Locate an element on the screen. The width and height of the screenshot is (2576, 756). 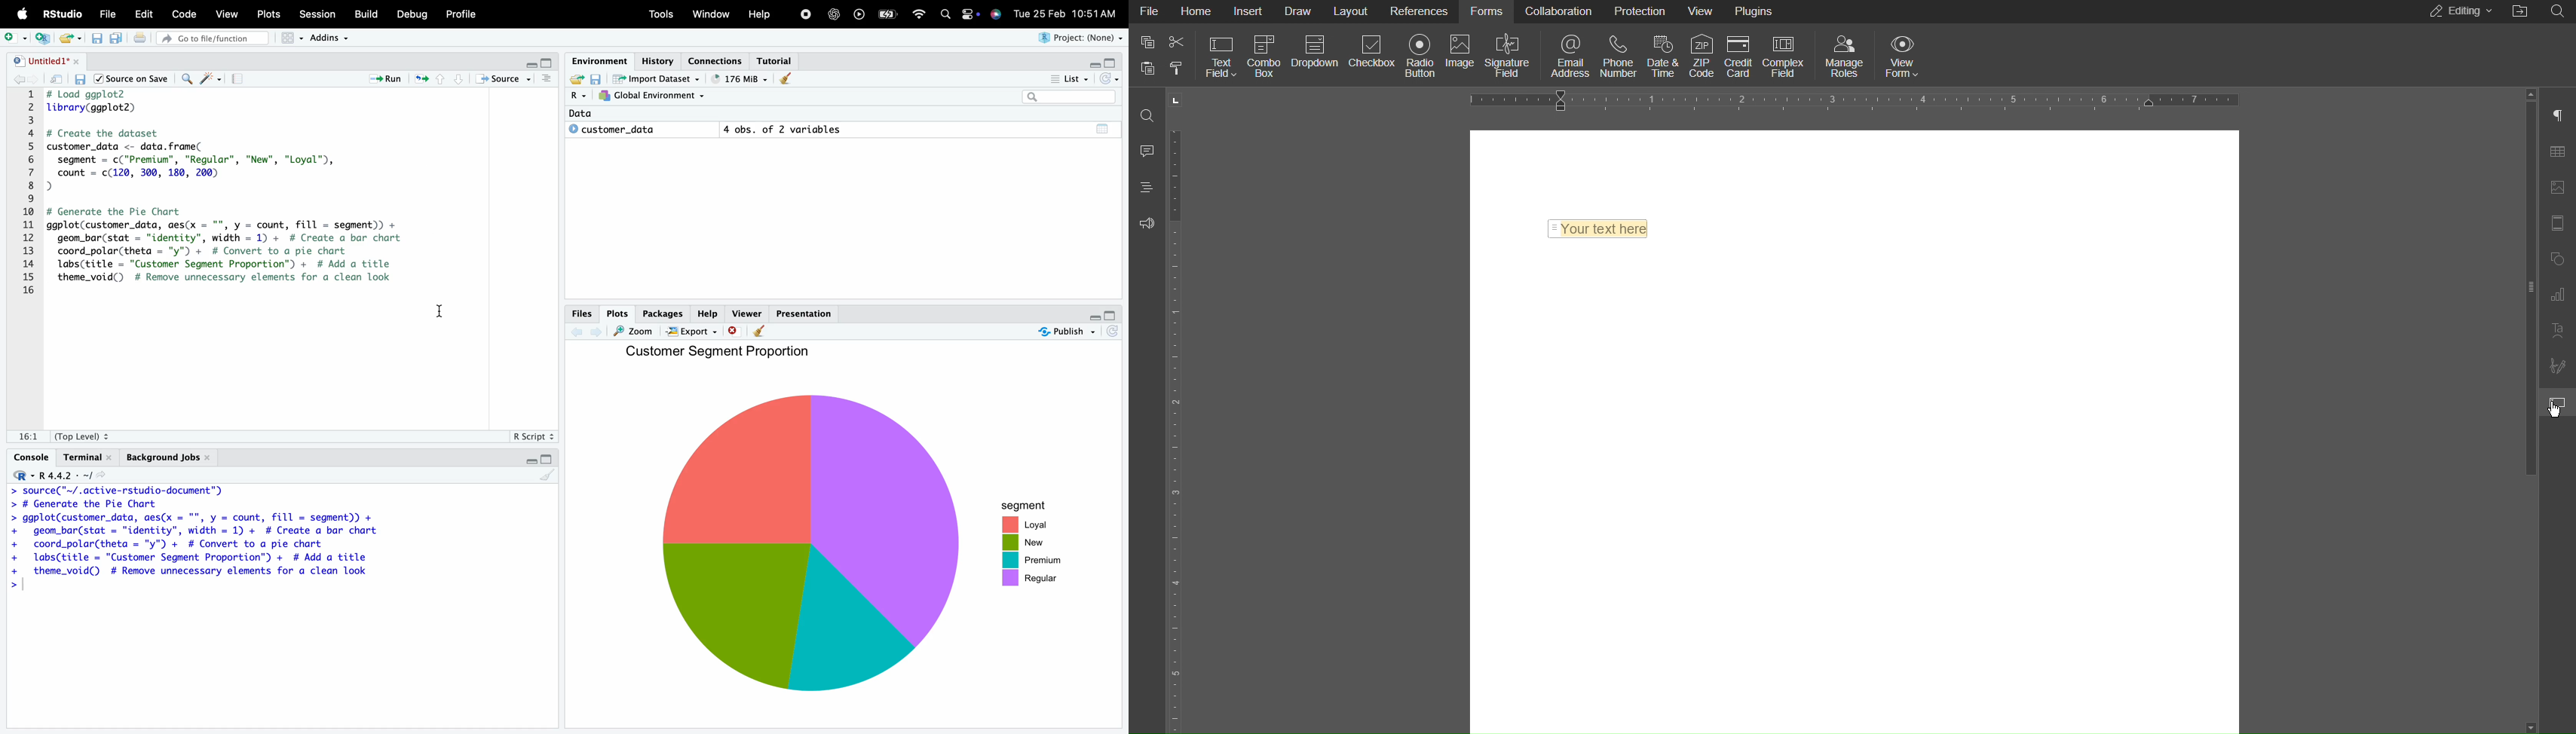
Signature Field is located at coordinates (1511, 56).